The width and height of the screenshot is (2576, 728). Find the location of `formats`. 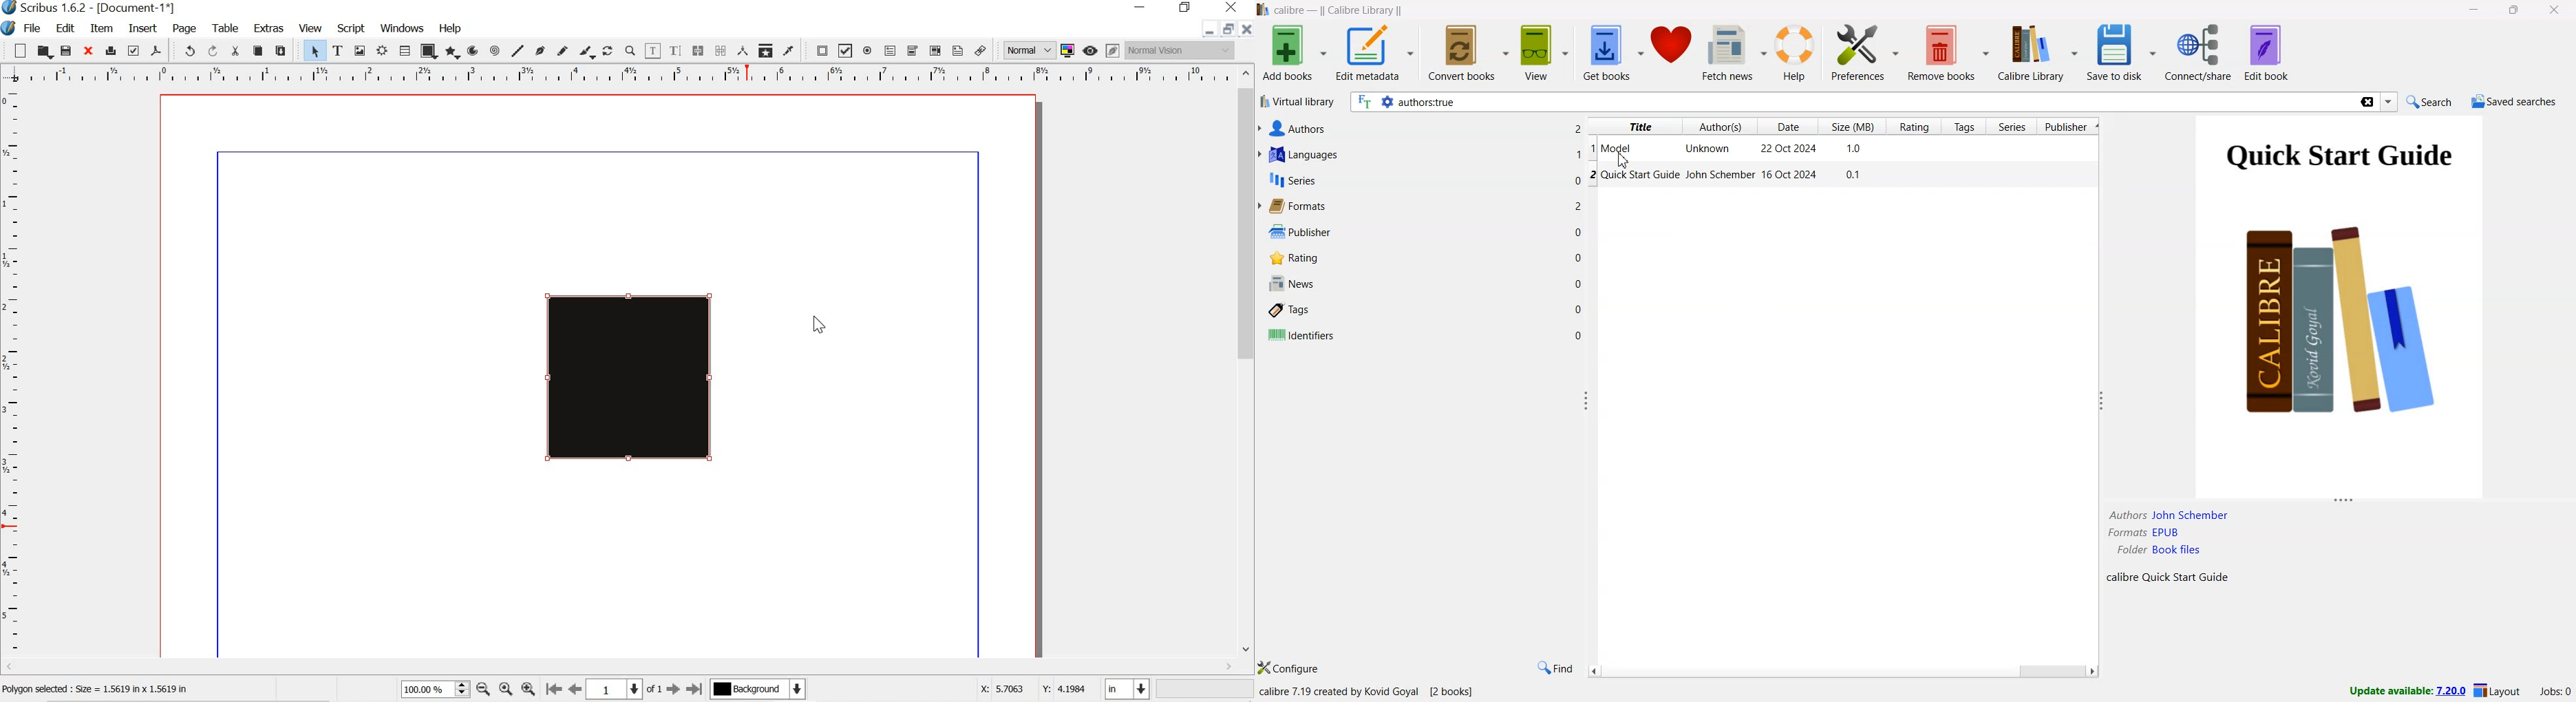

formats is located at coordinates (1297, 206).